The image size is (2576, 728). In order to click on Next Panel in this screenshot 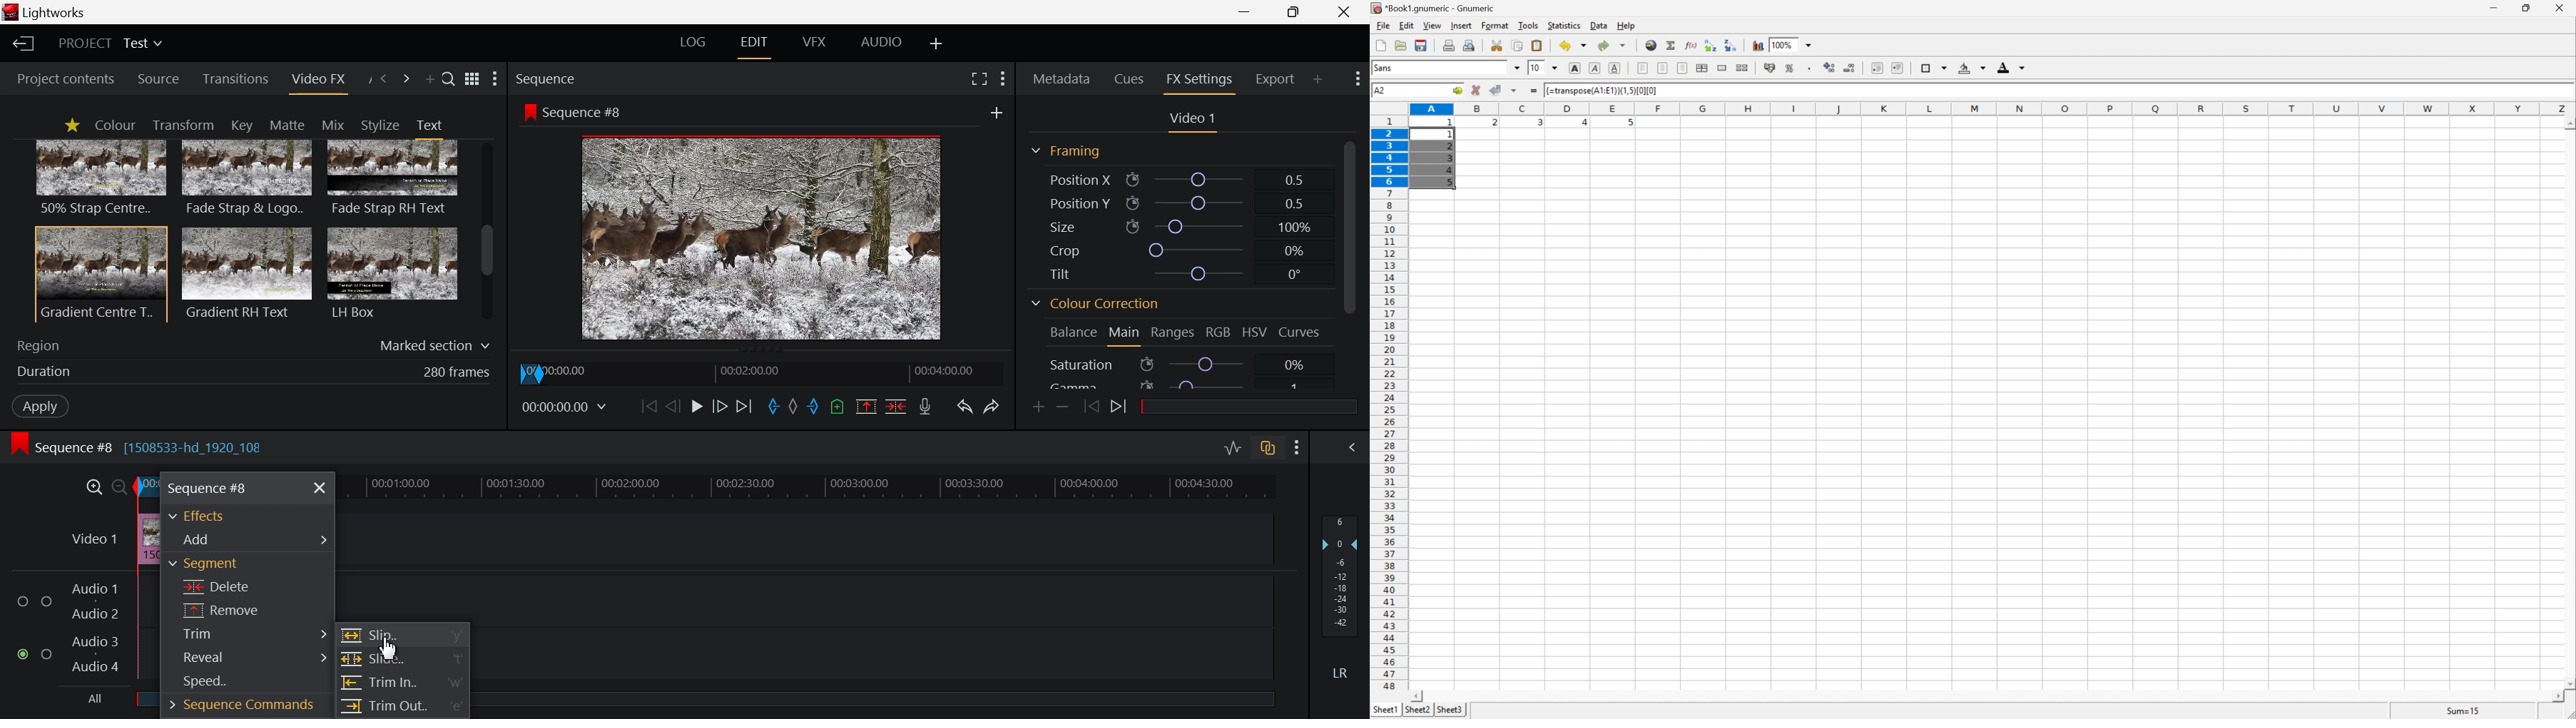, I will do `click(406, 79)`.